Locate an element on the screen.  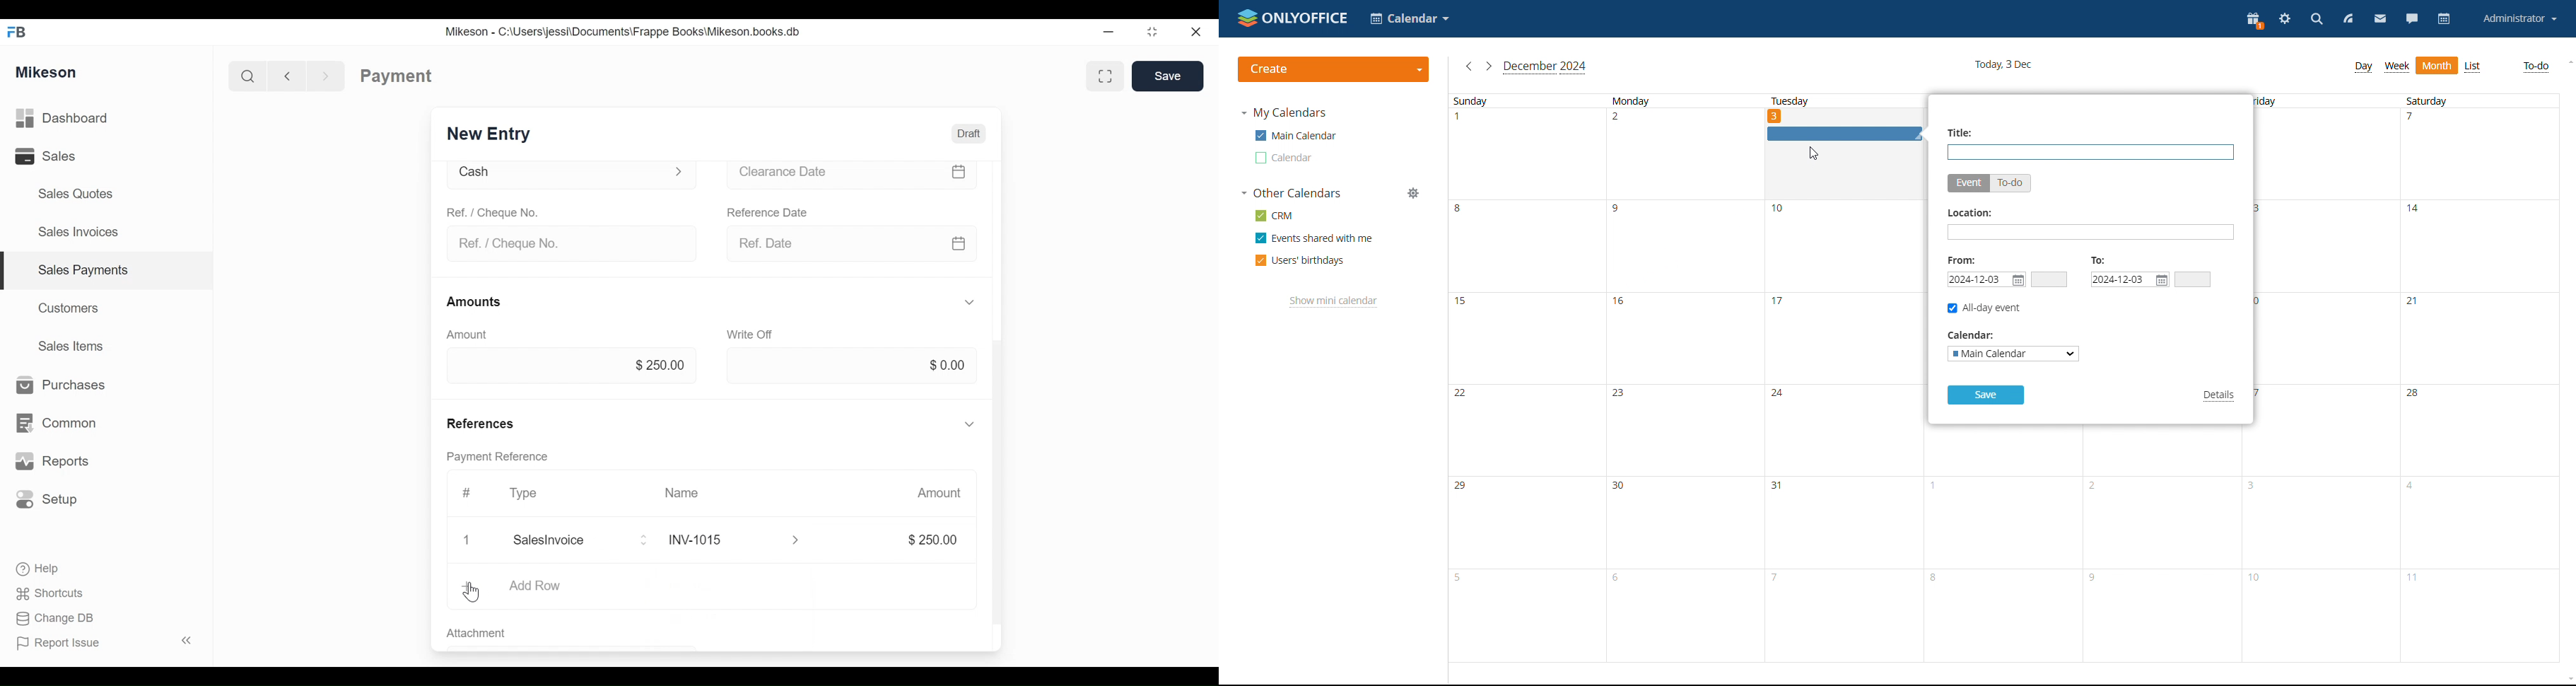
settings is located at coordinates (2286, 20).